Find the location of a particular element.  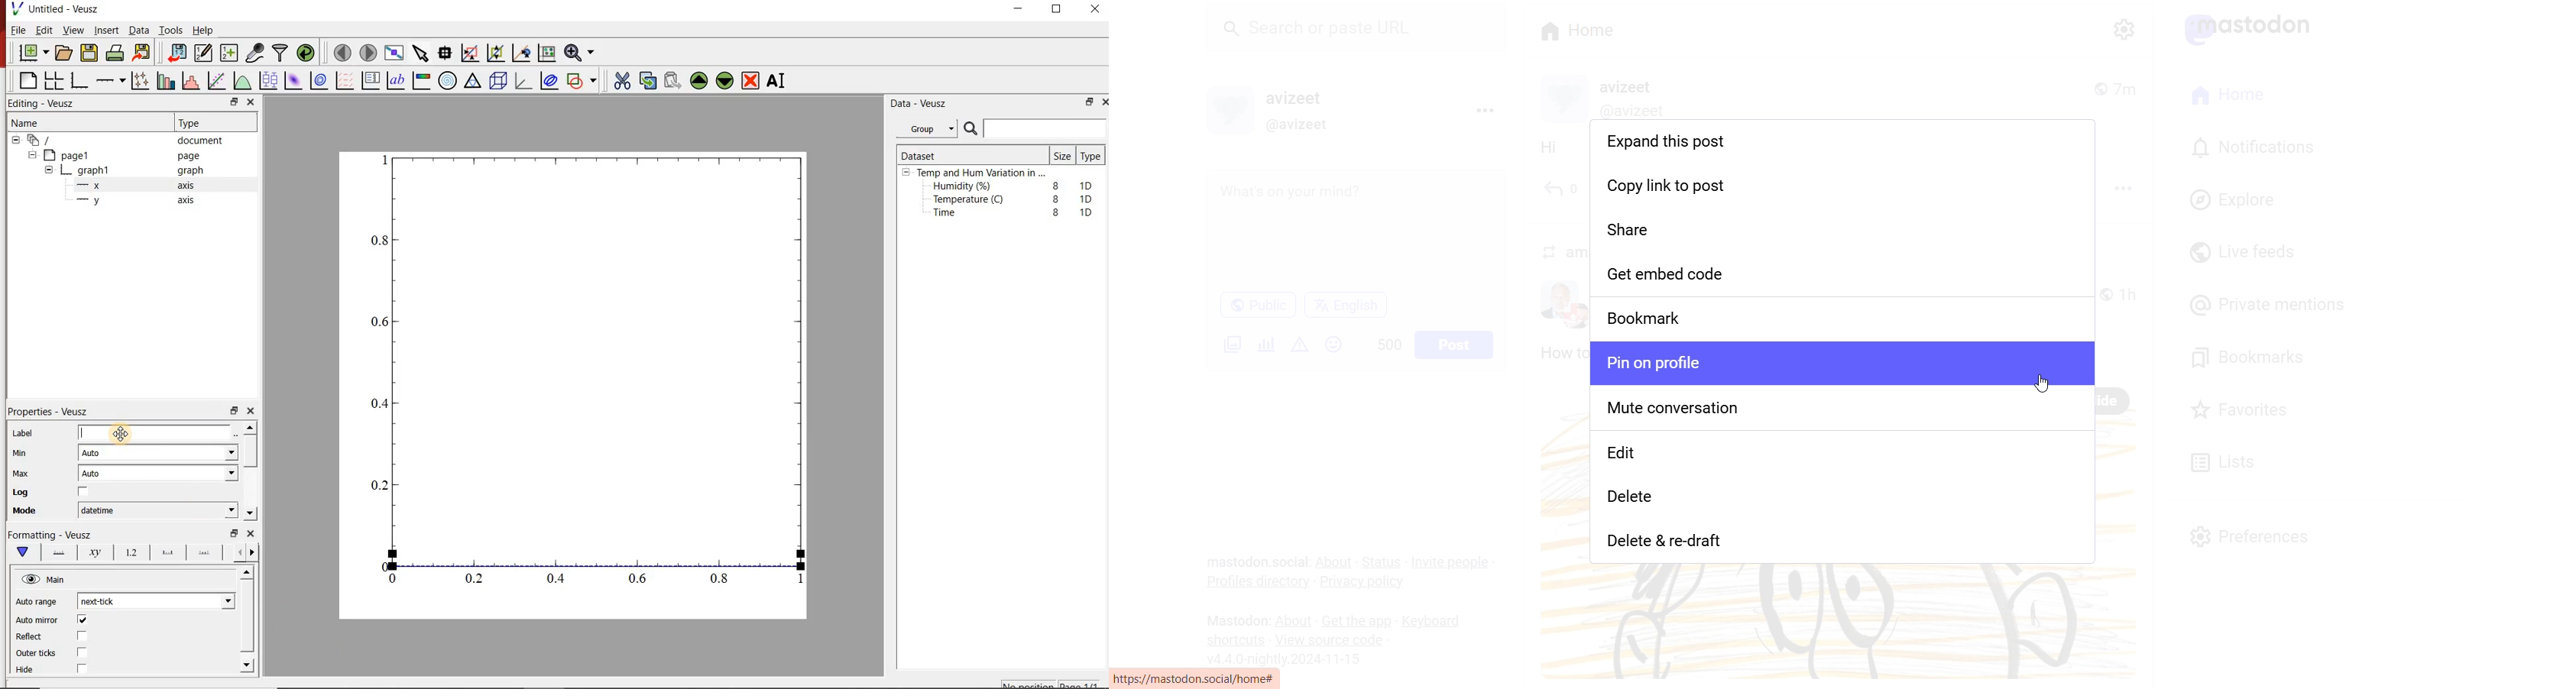

Status is located at coordinates (1382, 563).